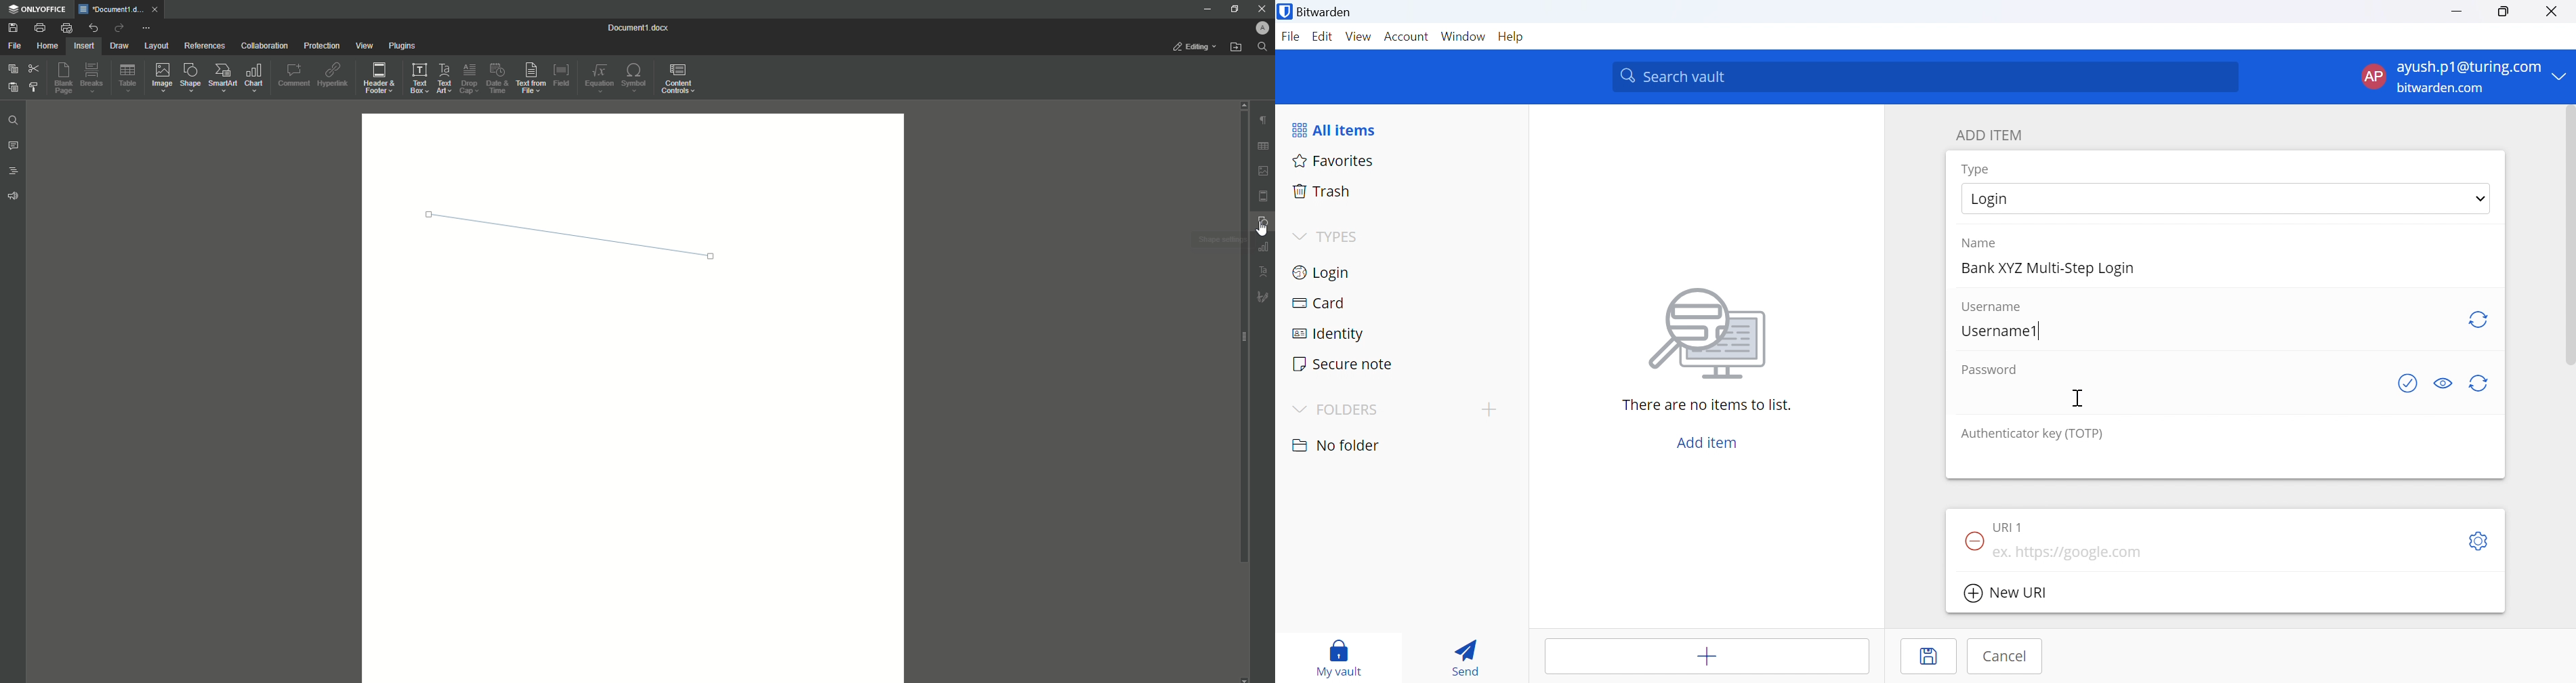 The height and width of the screenshot is (700, 2576). What do you see at coordinates (469, 78) in the screenshot?
I see `Drop Cap` at bounding box center [469, 78].